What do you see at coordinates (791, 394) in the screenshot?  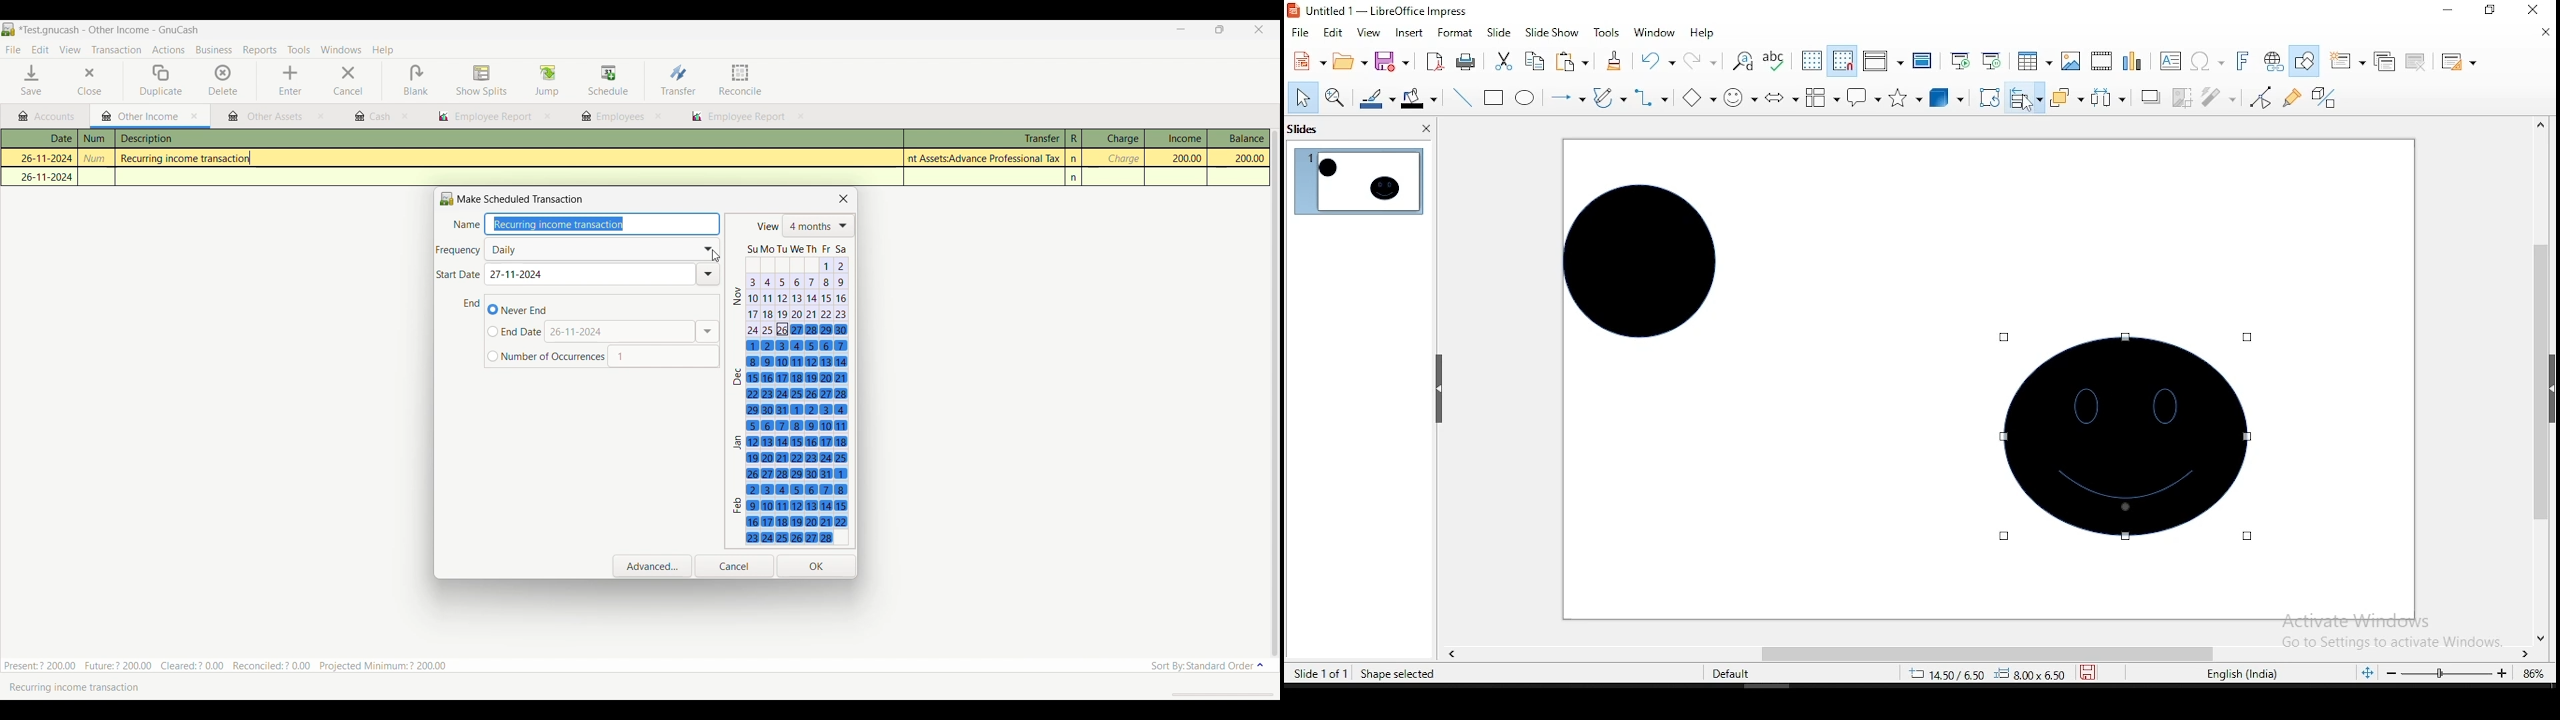 I see `Next 4 months calendar, starting with the current date` at bounding box center [791, 394].